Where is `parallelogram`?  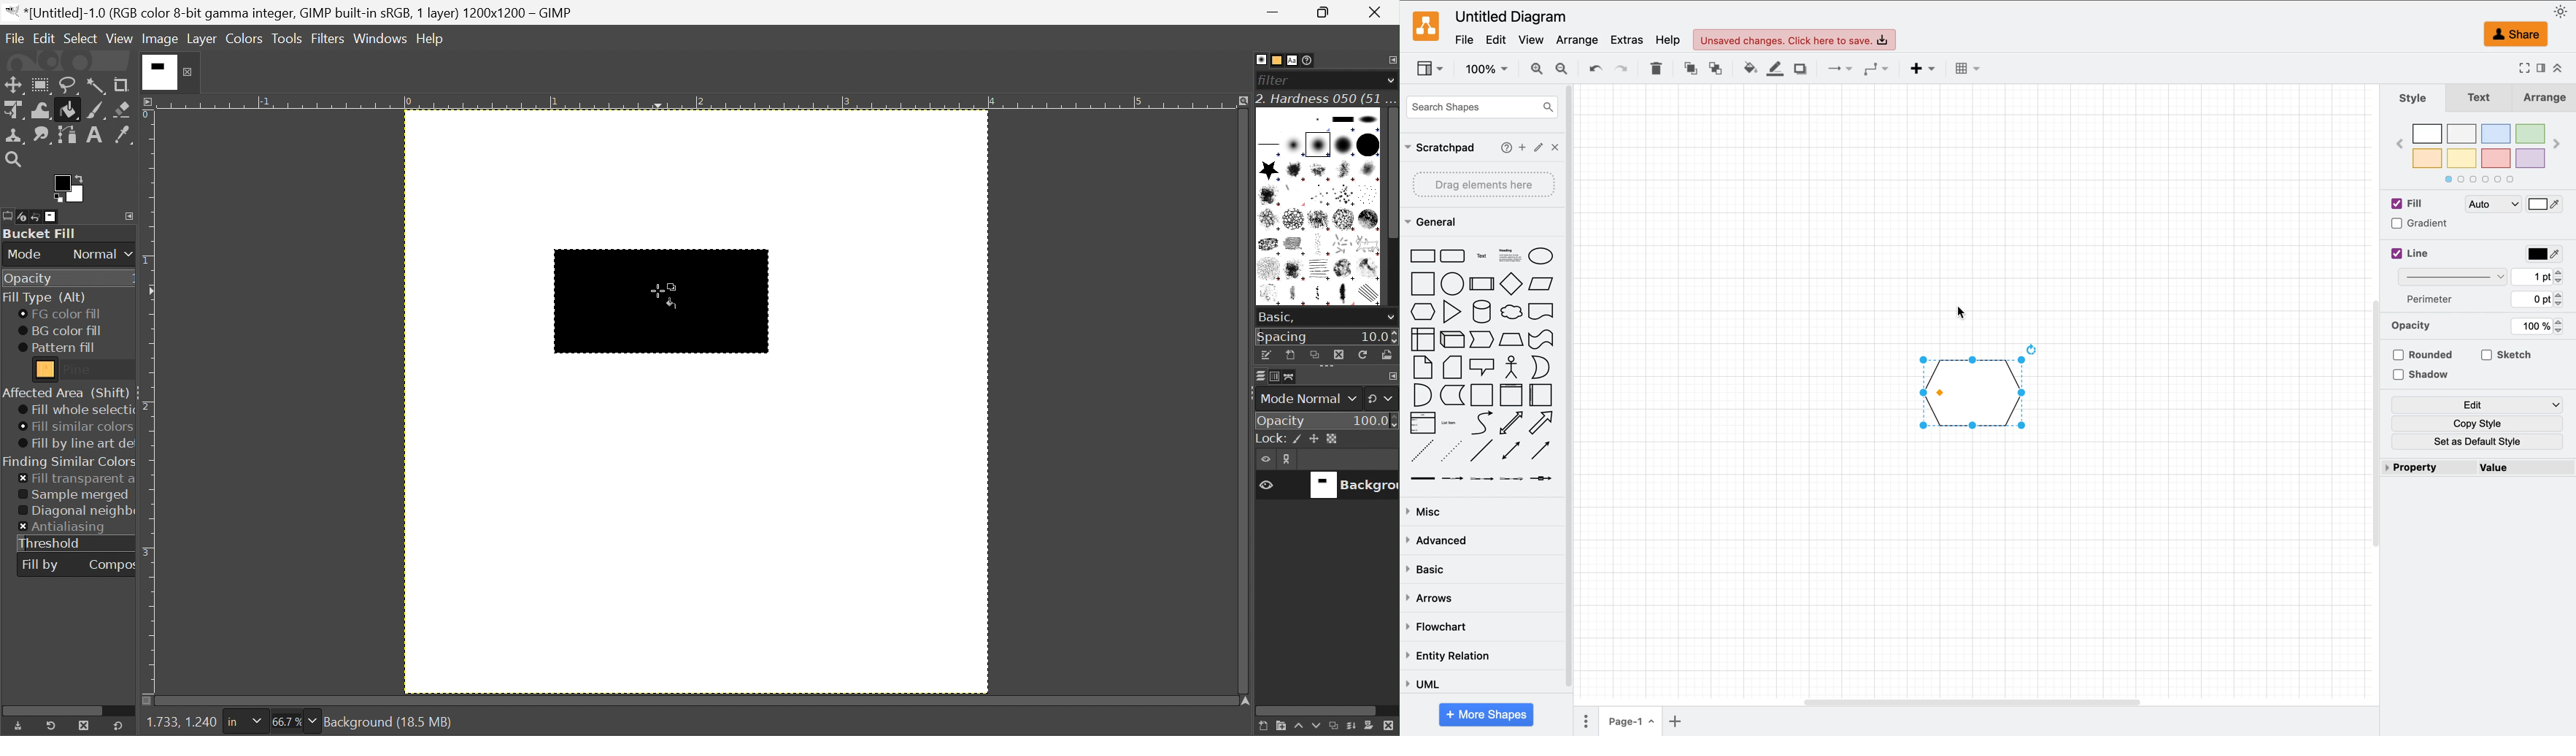
parallelogram is located at coordinates (1544, 283).